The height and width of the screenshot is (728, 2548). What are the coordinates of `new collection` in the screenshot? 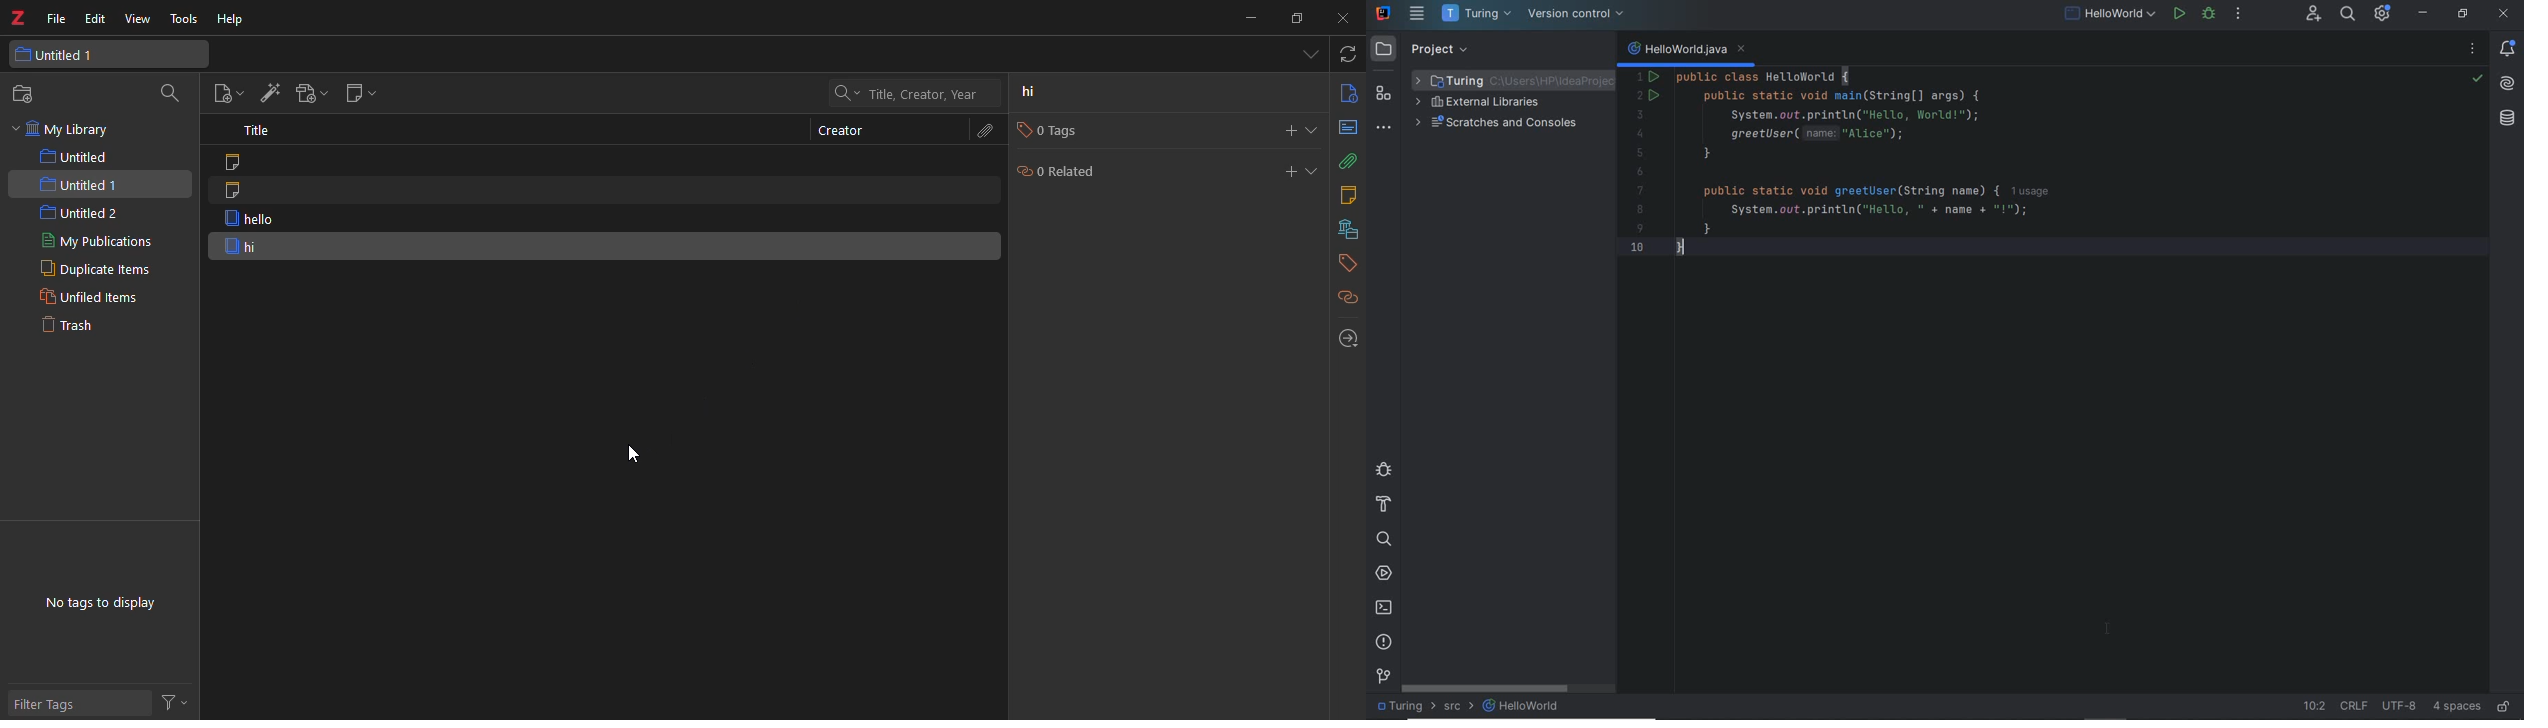 It's located at (26, 94).